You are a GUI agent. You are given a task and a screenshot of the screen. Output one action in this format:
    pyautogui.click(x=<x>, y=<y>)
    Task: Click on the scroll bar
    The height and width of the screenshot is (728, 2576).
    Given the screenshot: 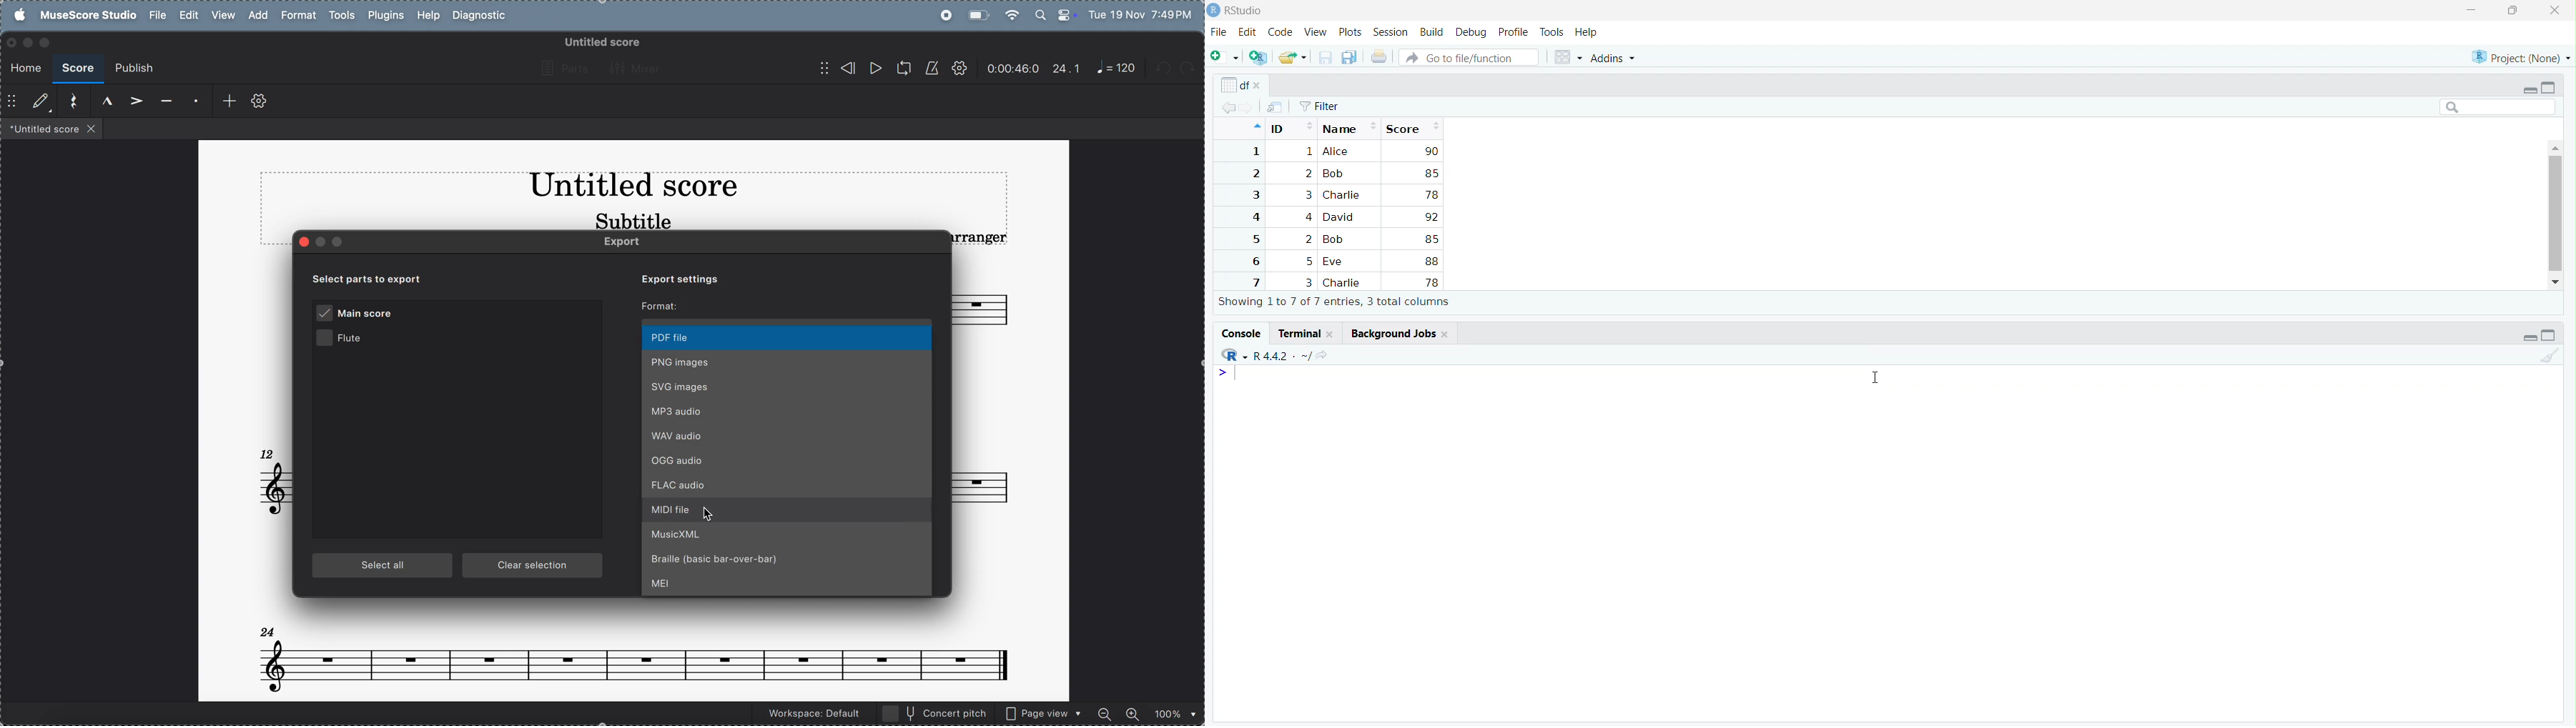 What is the action you would take?
    pyautogui.click(x=2555, y=213)
    